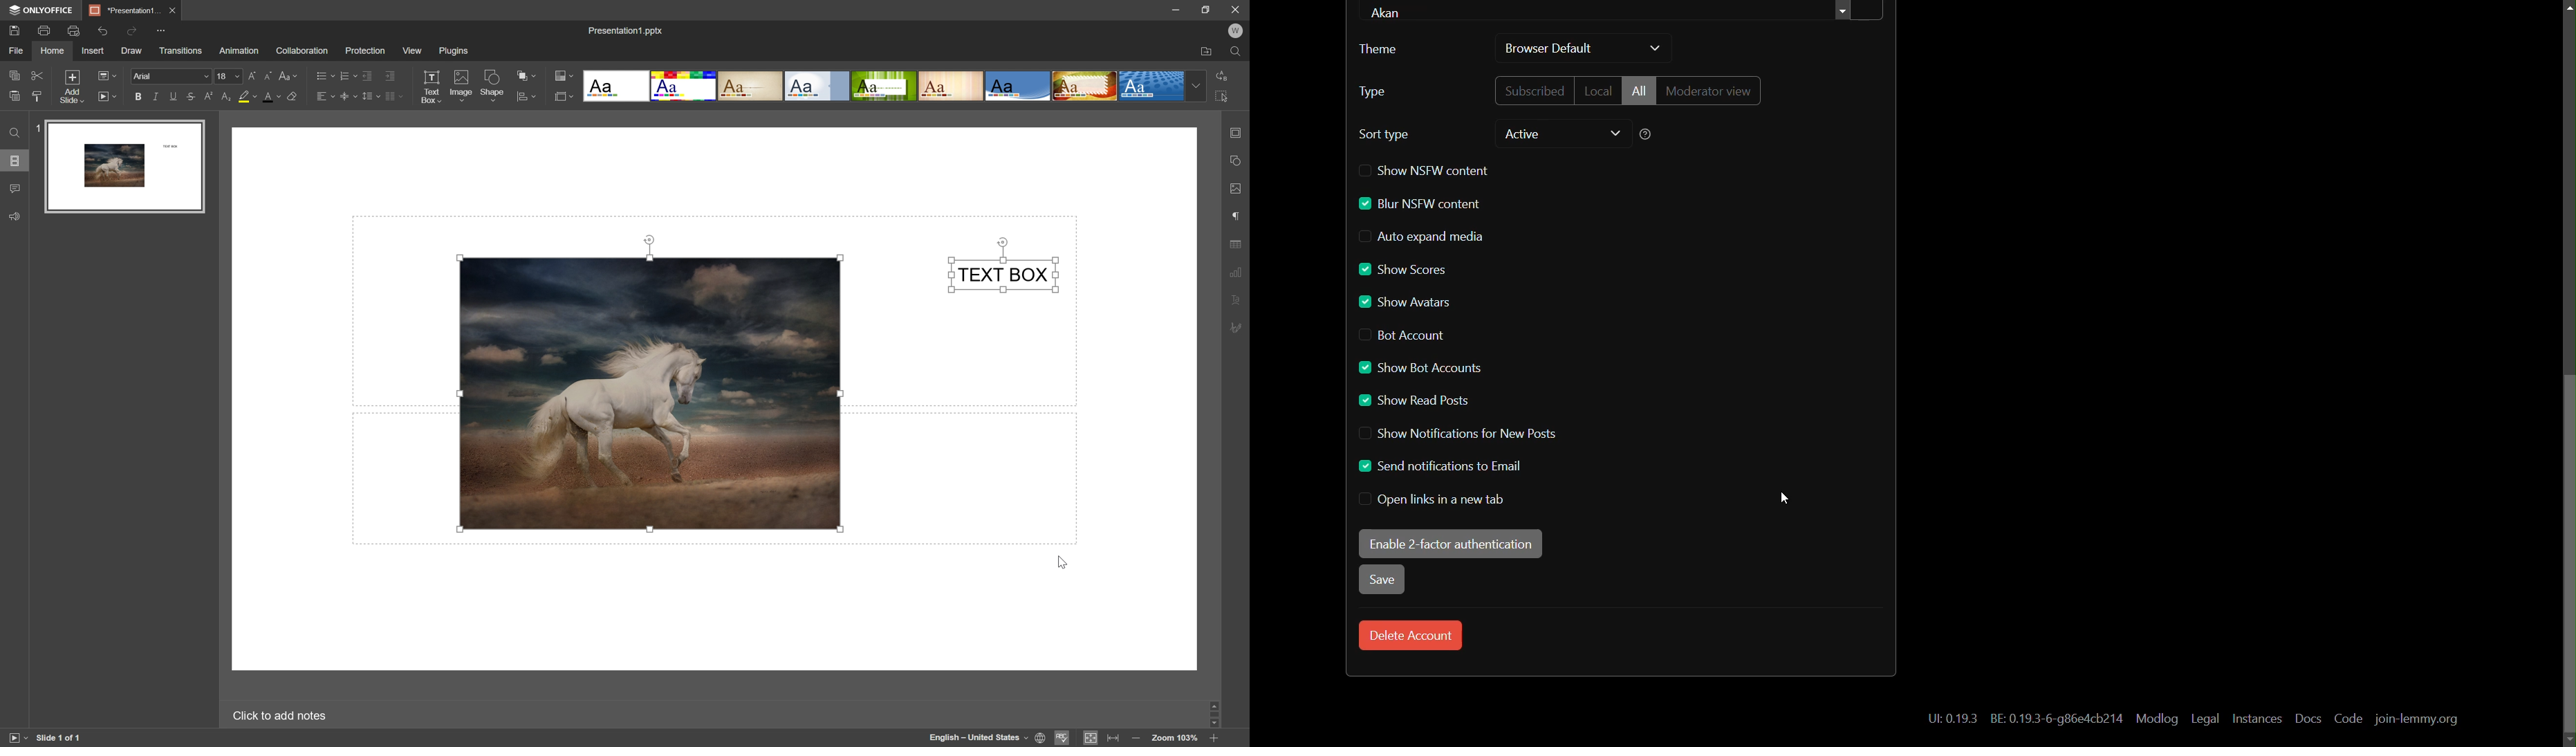  Describe the element at coordinates (1215, 739) in the screenshot. I see `zoom in` at that location.